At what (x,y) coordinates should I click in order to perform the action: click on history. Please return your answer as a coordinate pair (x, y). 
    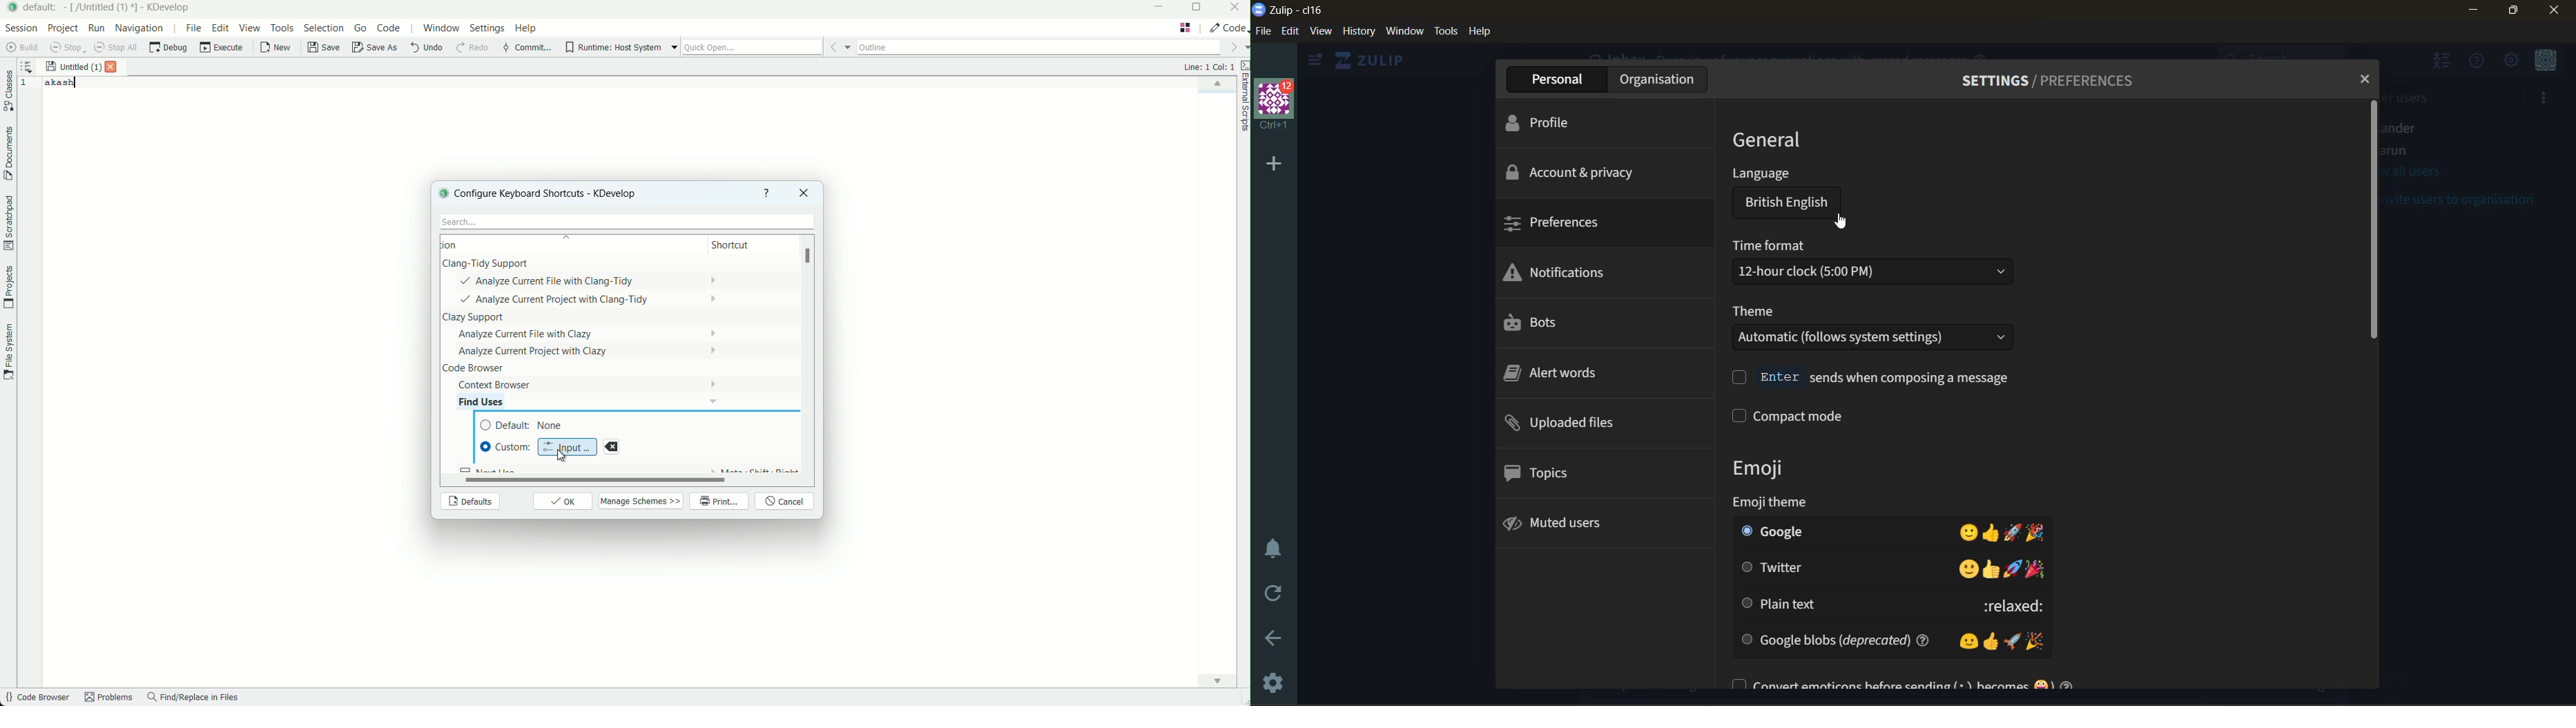
    Looking at the image, I should click on (1358, 35).